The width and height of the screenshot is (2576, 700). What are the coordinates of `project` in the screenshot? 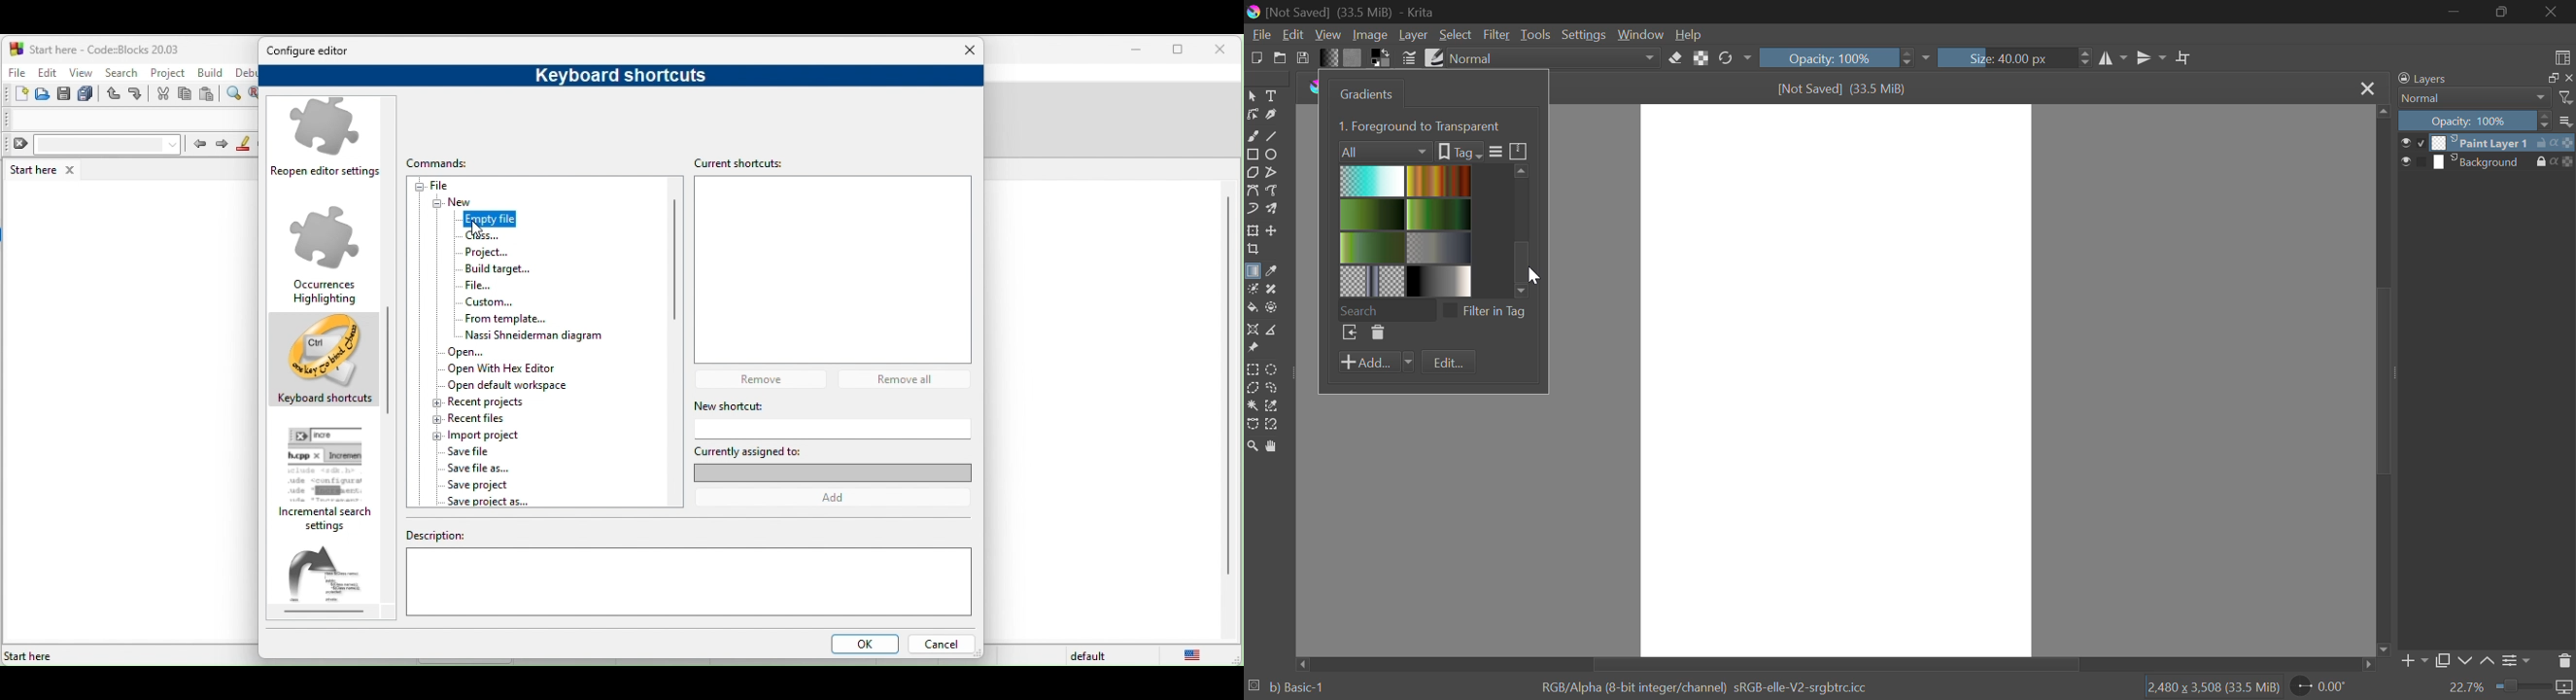 It's located at (168, 71).